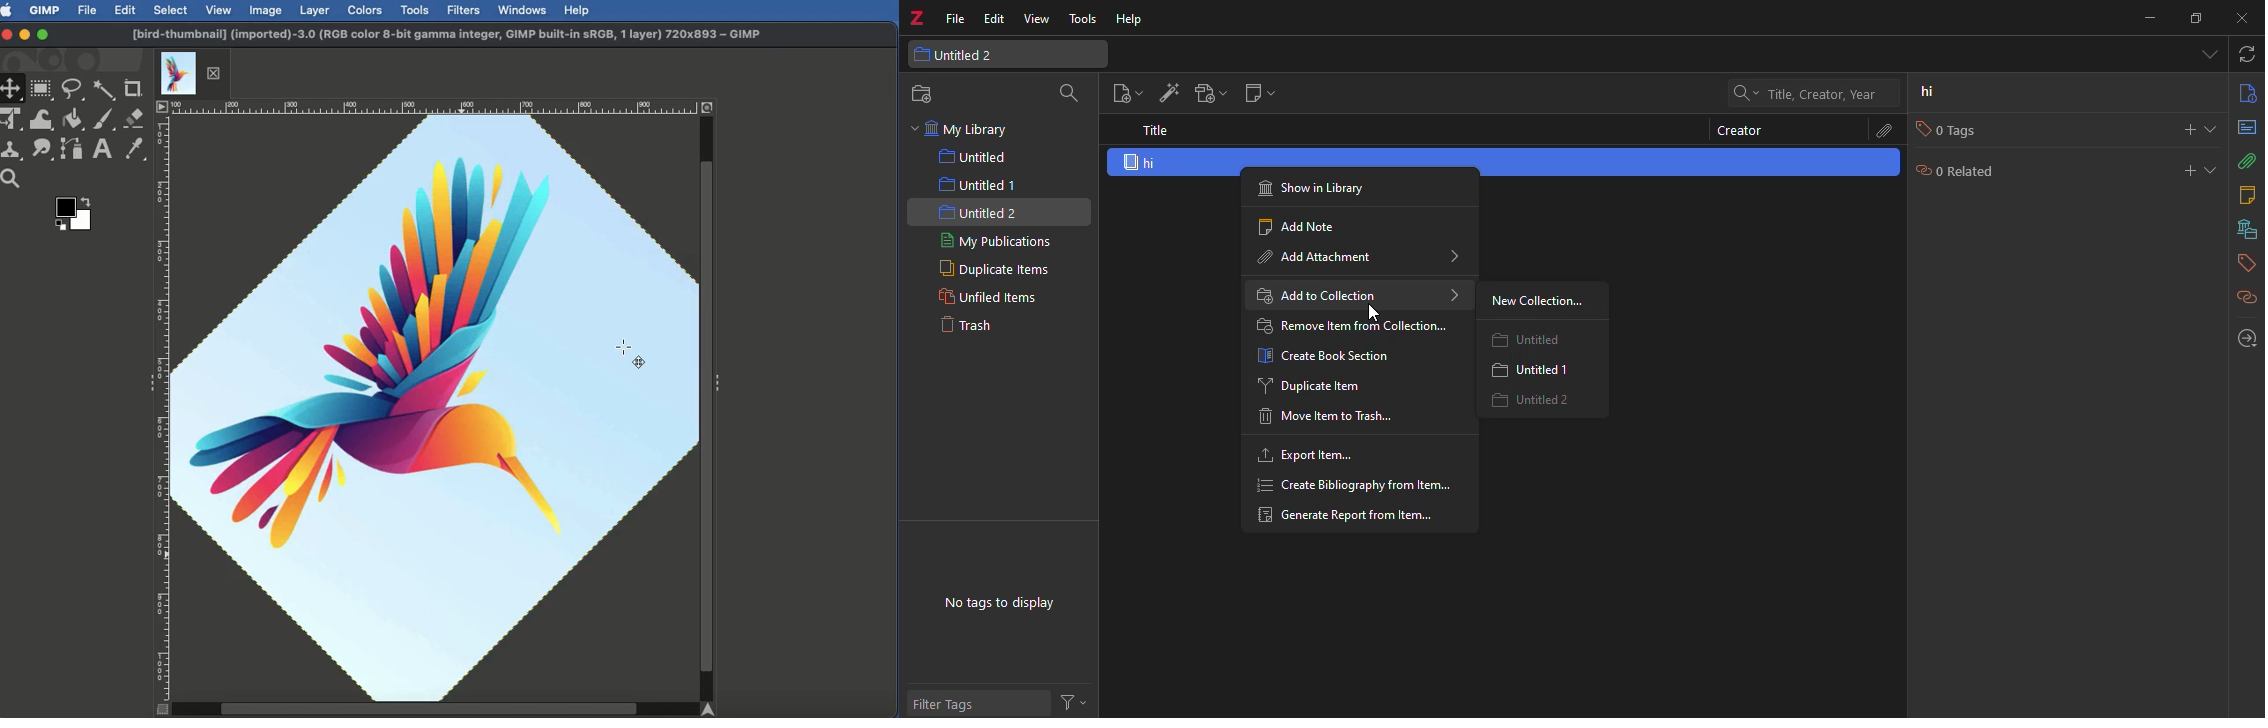 This screenshot has height=728, width=2268. I want to click on trash, so click(973, 326).